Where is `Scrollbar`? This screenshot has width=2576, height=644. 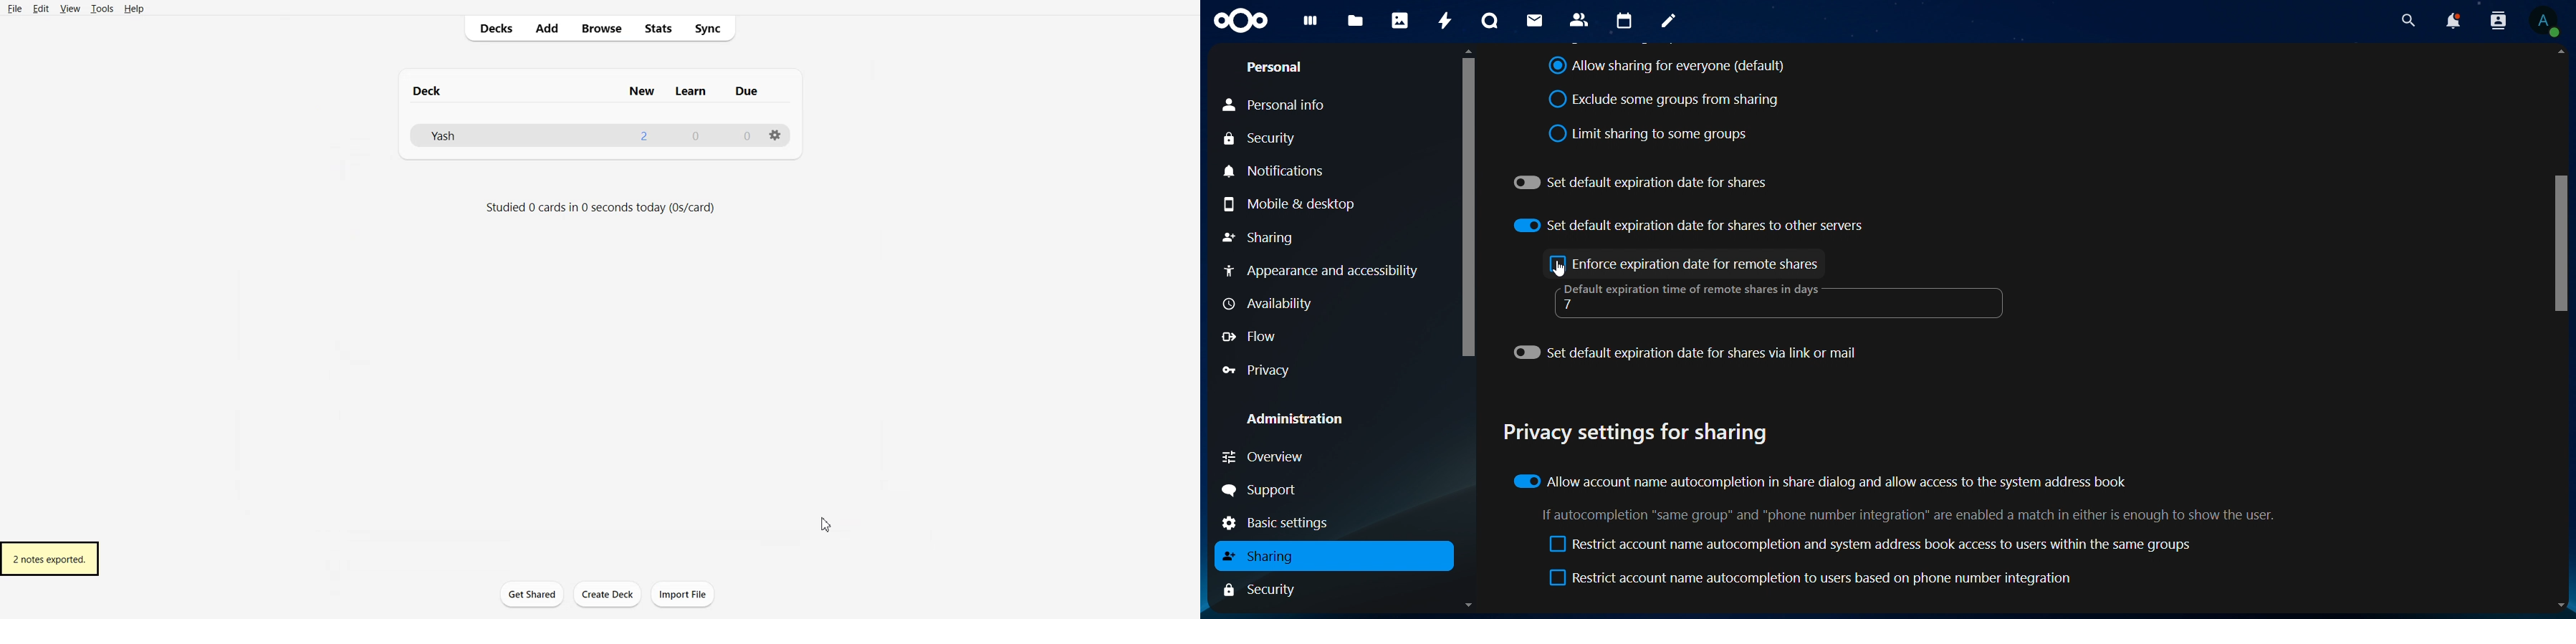
Scrollbar is located at coordinates (2561, 330).